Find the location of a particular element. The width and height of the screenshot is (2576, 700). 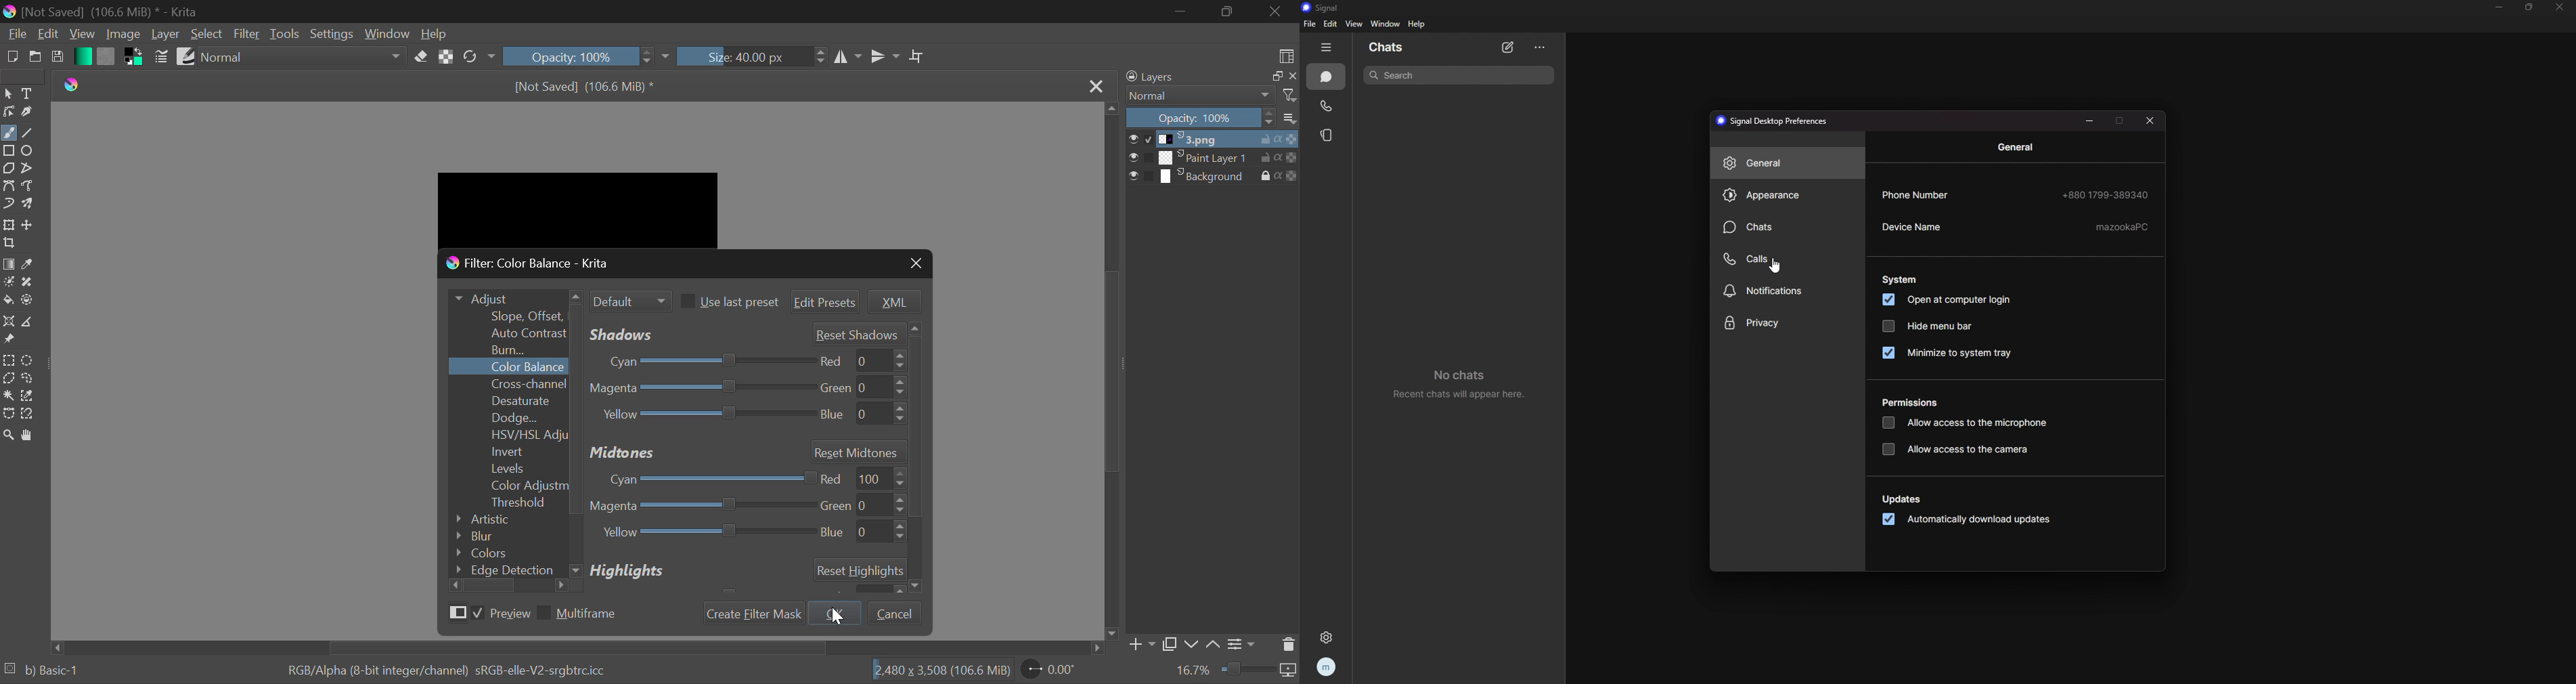

Assistant Tool is located at coordinates (8, 322).